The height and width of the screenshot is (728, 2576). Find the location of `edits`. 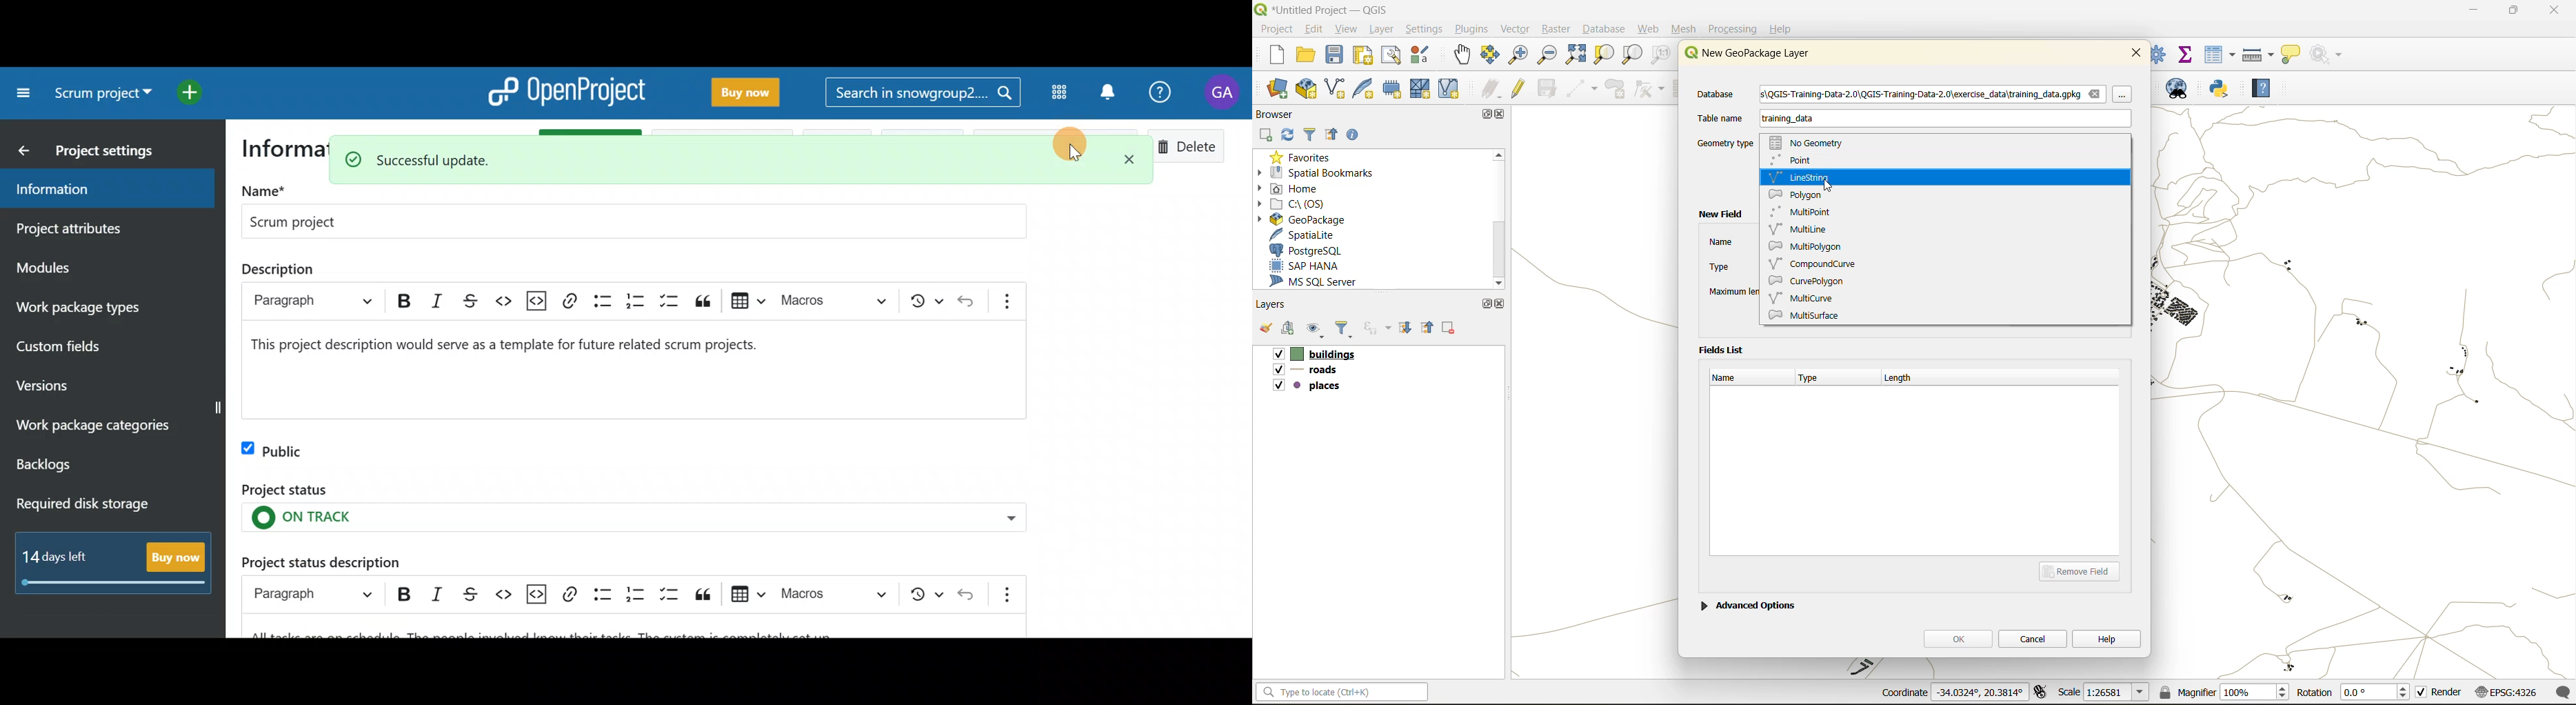

edits is located at coordinates (1491, 89).